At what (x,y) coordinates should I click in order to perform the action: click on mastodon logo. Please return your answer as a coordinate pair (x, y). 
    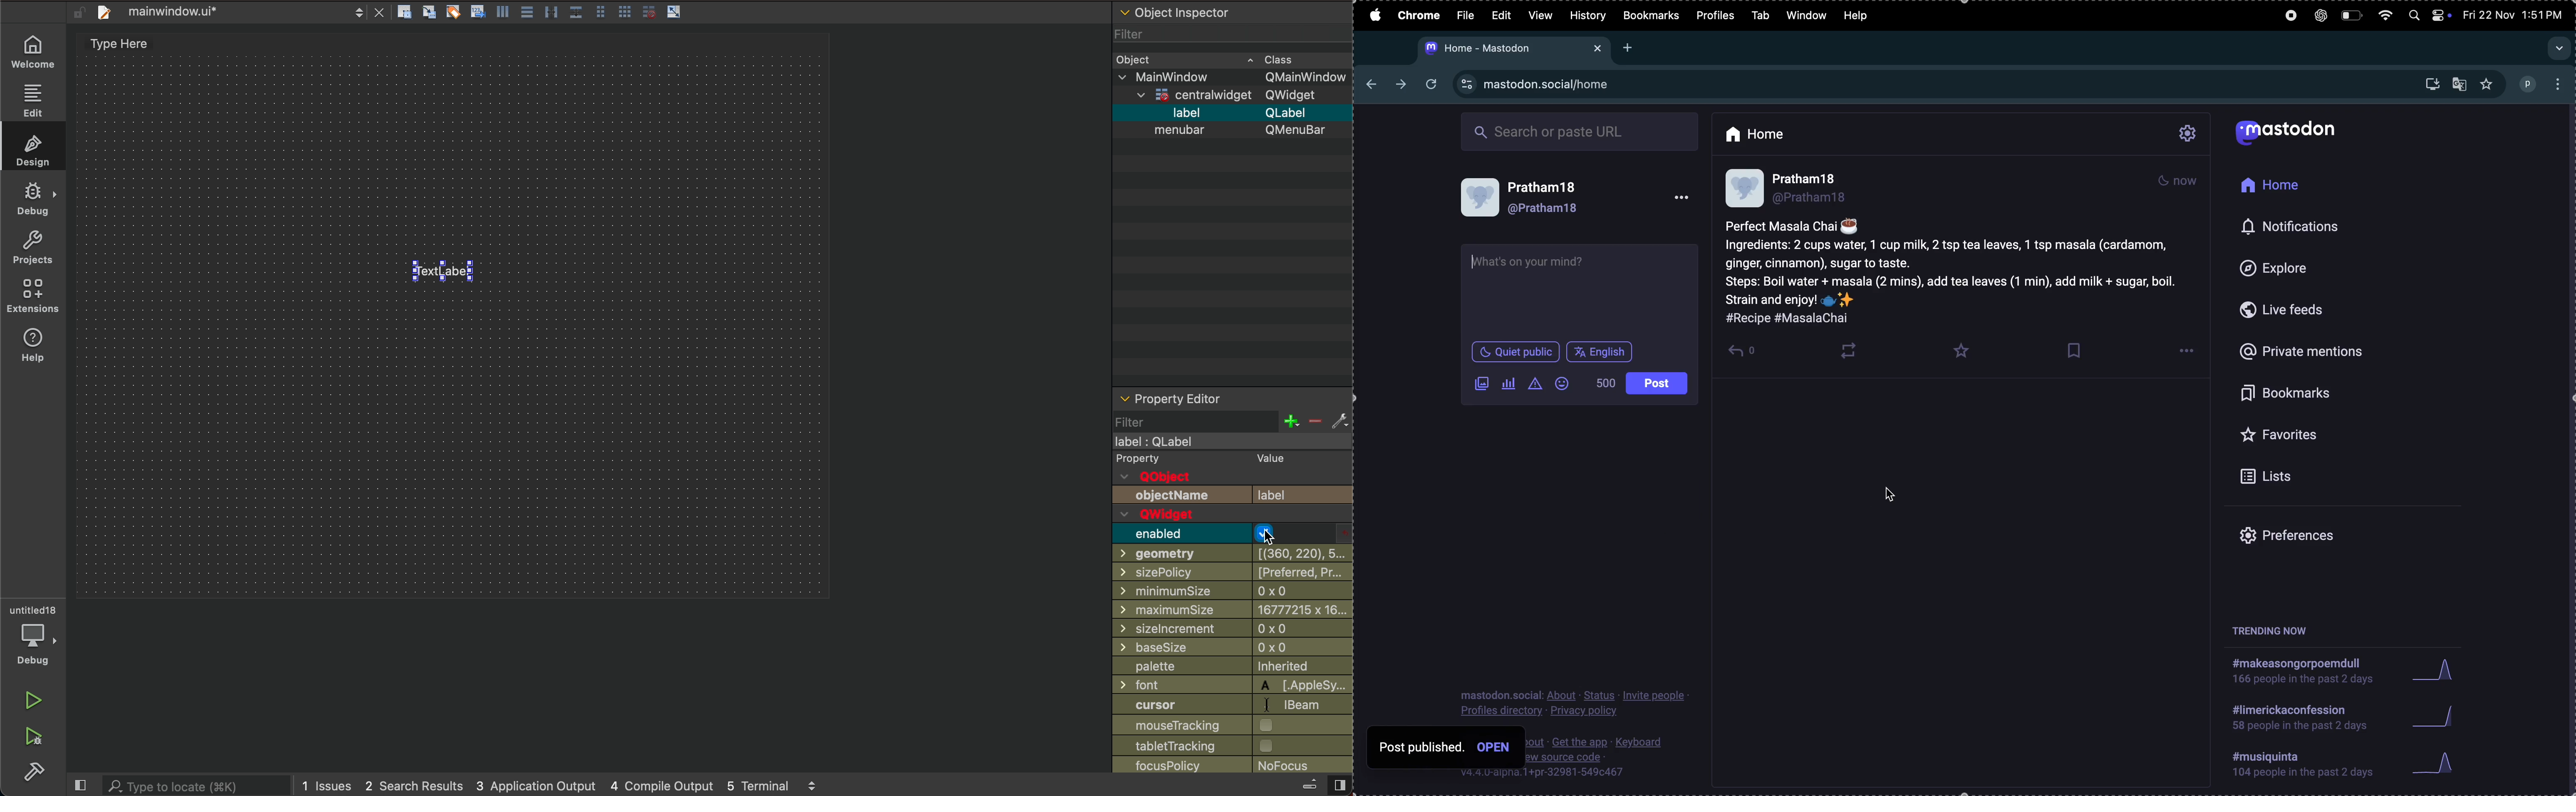
    Looking at the image, I should click on (2304, 129).